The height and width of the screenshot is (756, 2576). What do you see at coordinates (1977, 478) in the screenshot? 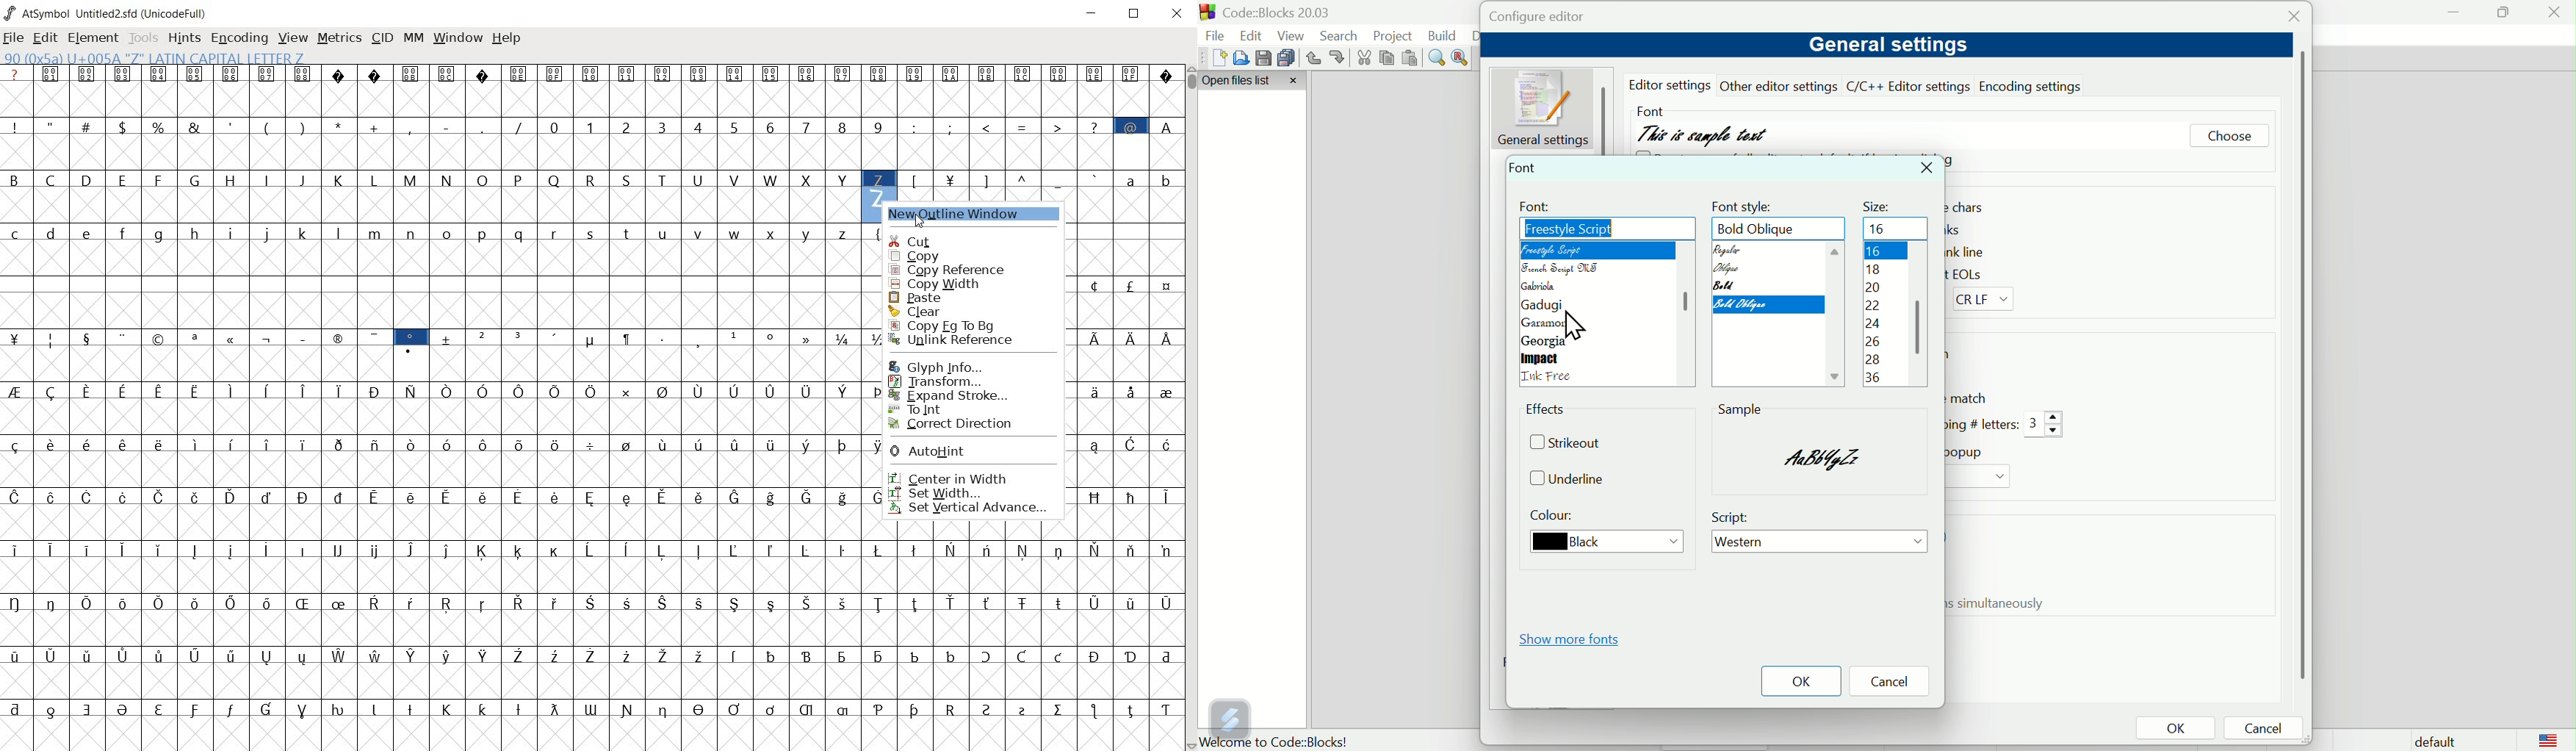
I see `Drop down` at bounding box center [1977, 478].